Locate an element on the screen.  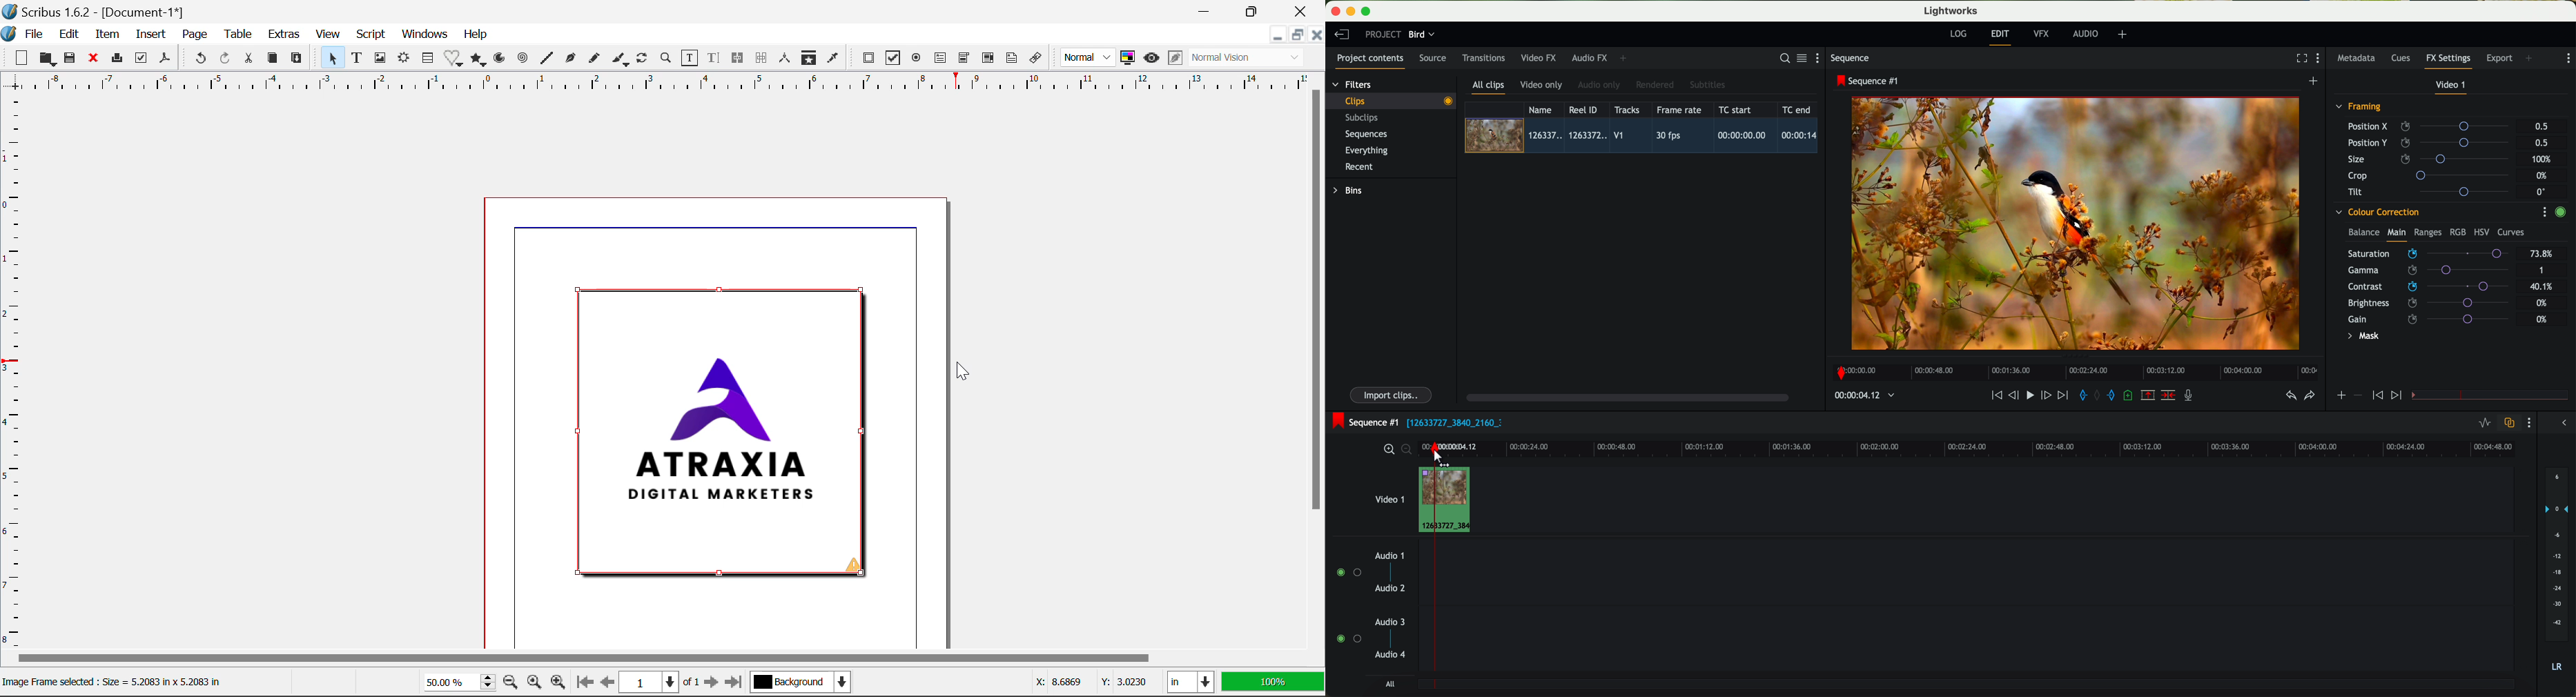
Link Text Frames is located at coordinates (738, 59).